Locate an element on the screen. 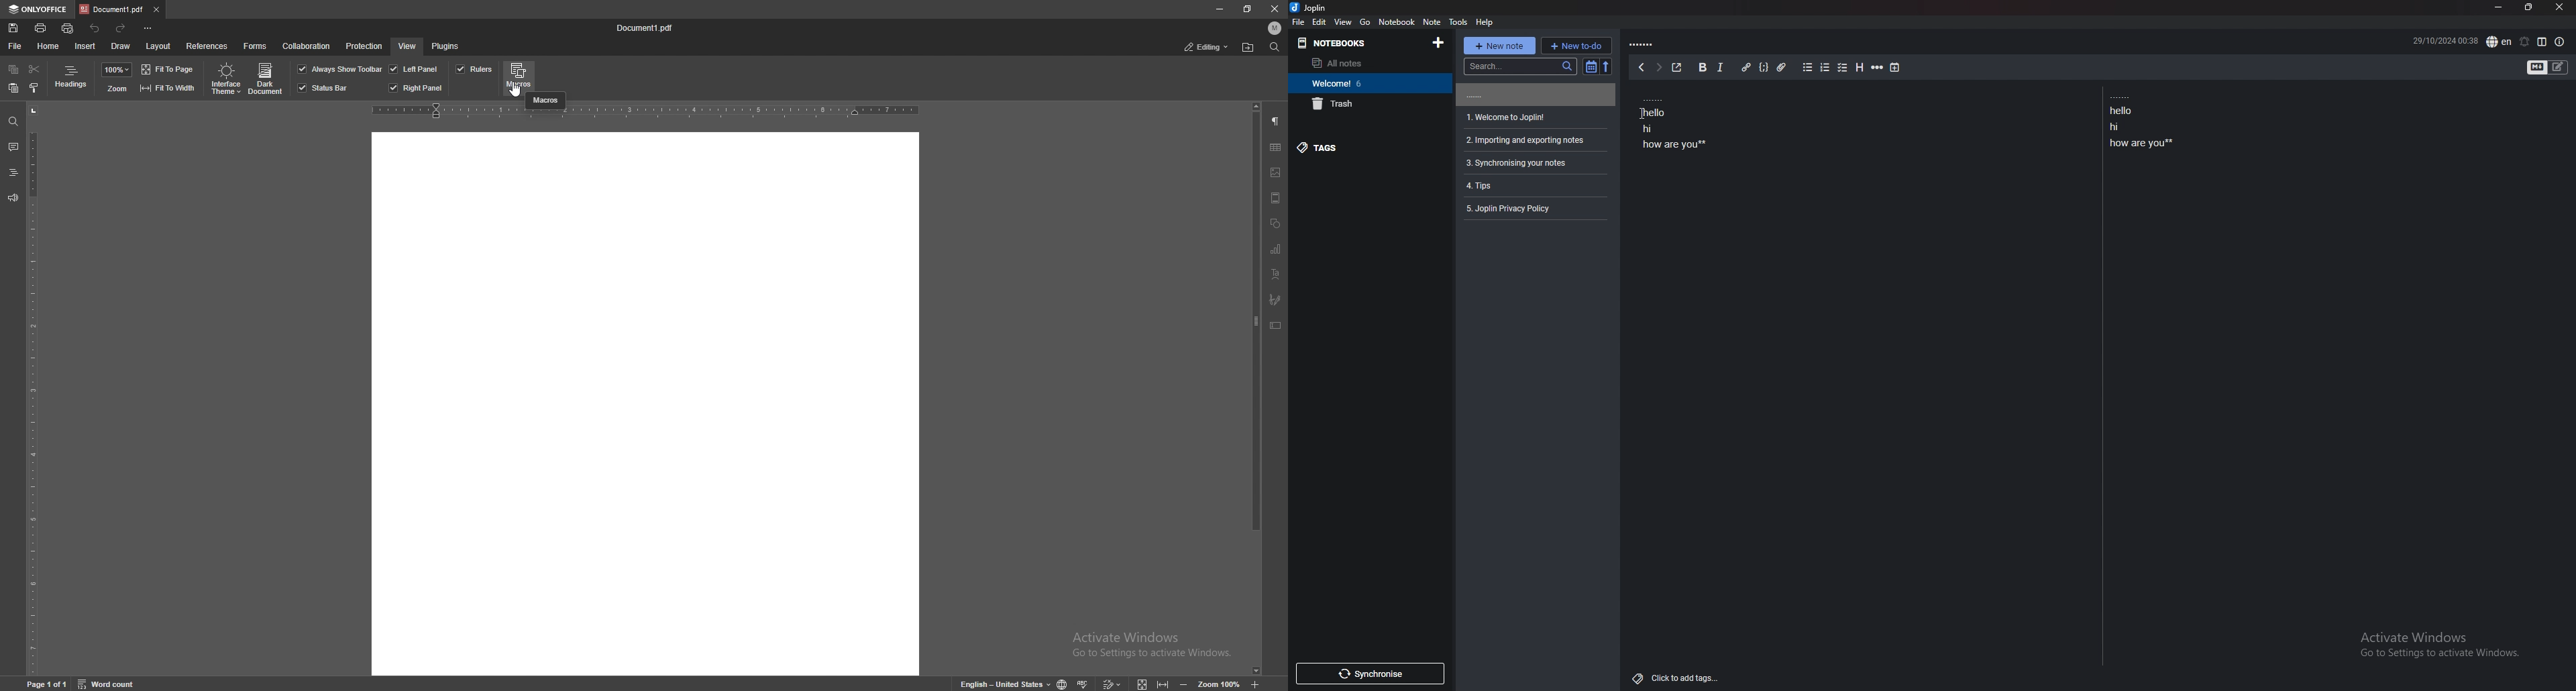 This screenshot has width=2576, height=700. dark document is located at coordinates (267, 79).